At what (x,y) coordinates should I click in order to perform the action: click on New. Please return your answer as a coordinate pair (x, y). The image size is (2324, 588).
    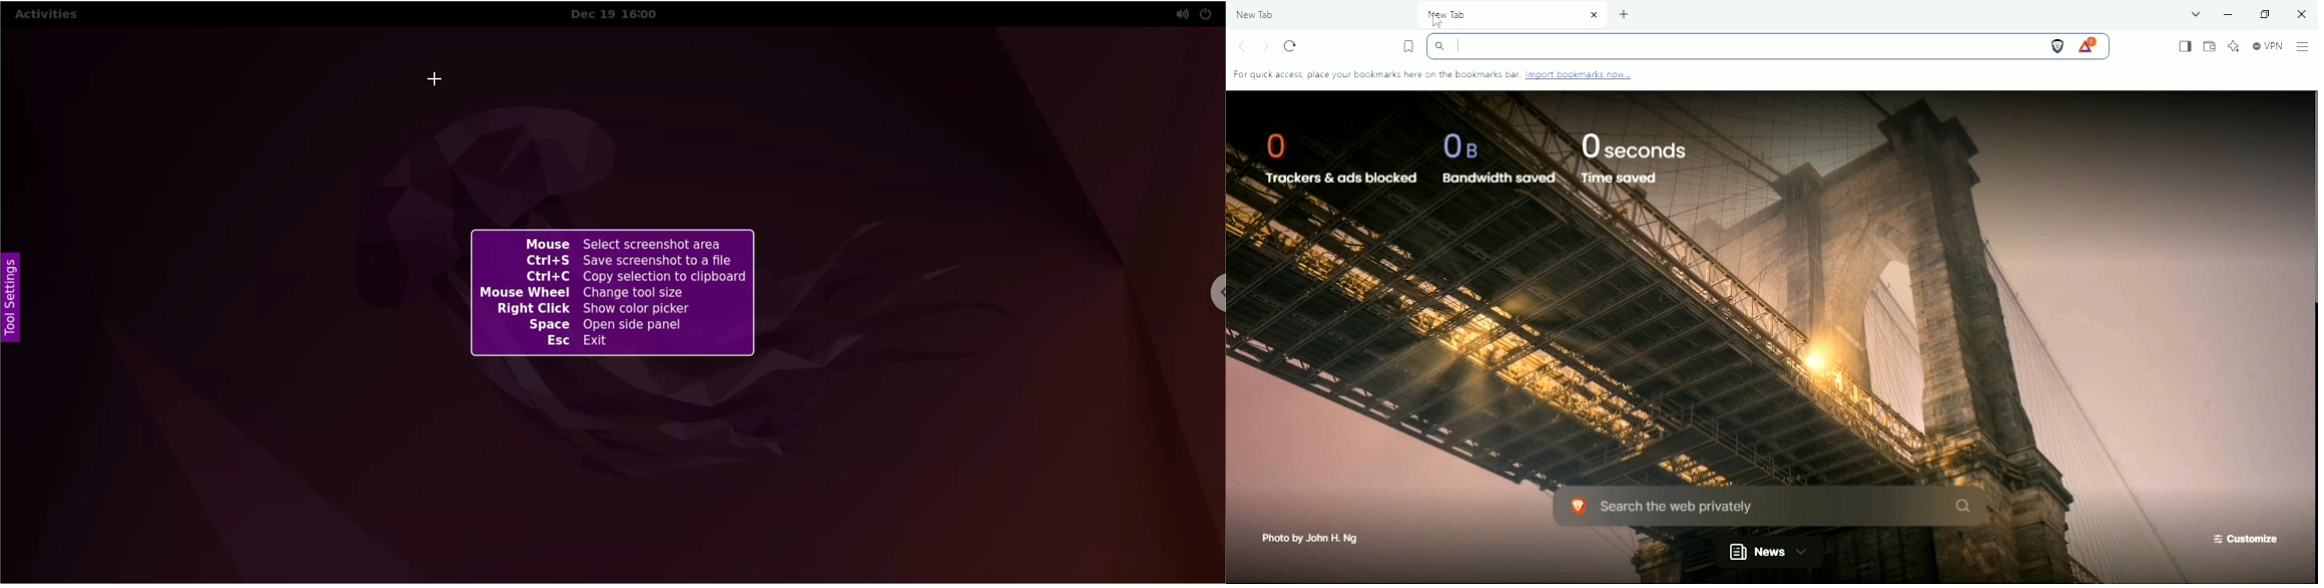
    Looking at the image, I should click on (1769, 553).